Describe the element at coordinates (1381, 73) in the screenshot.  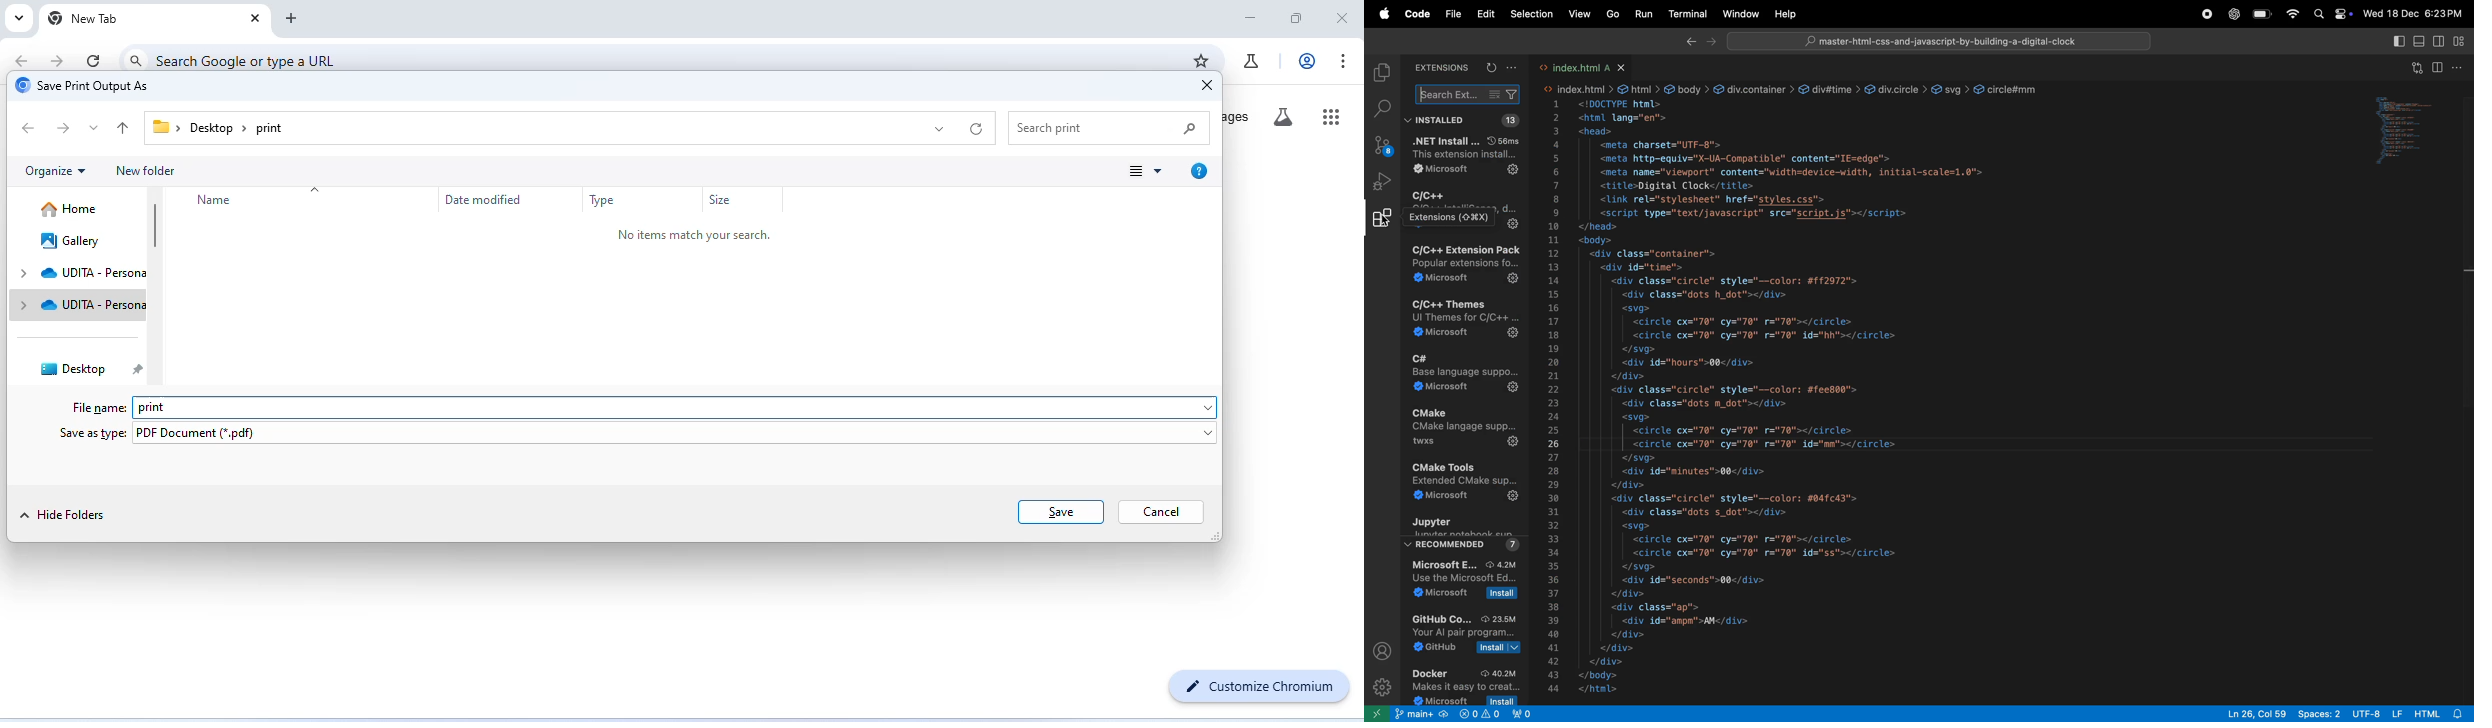
I see `explore` at that location.